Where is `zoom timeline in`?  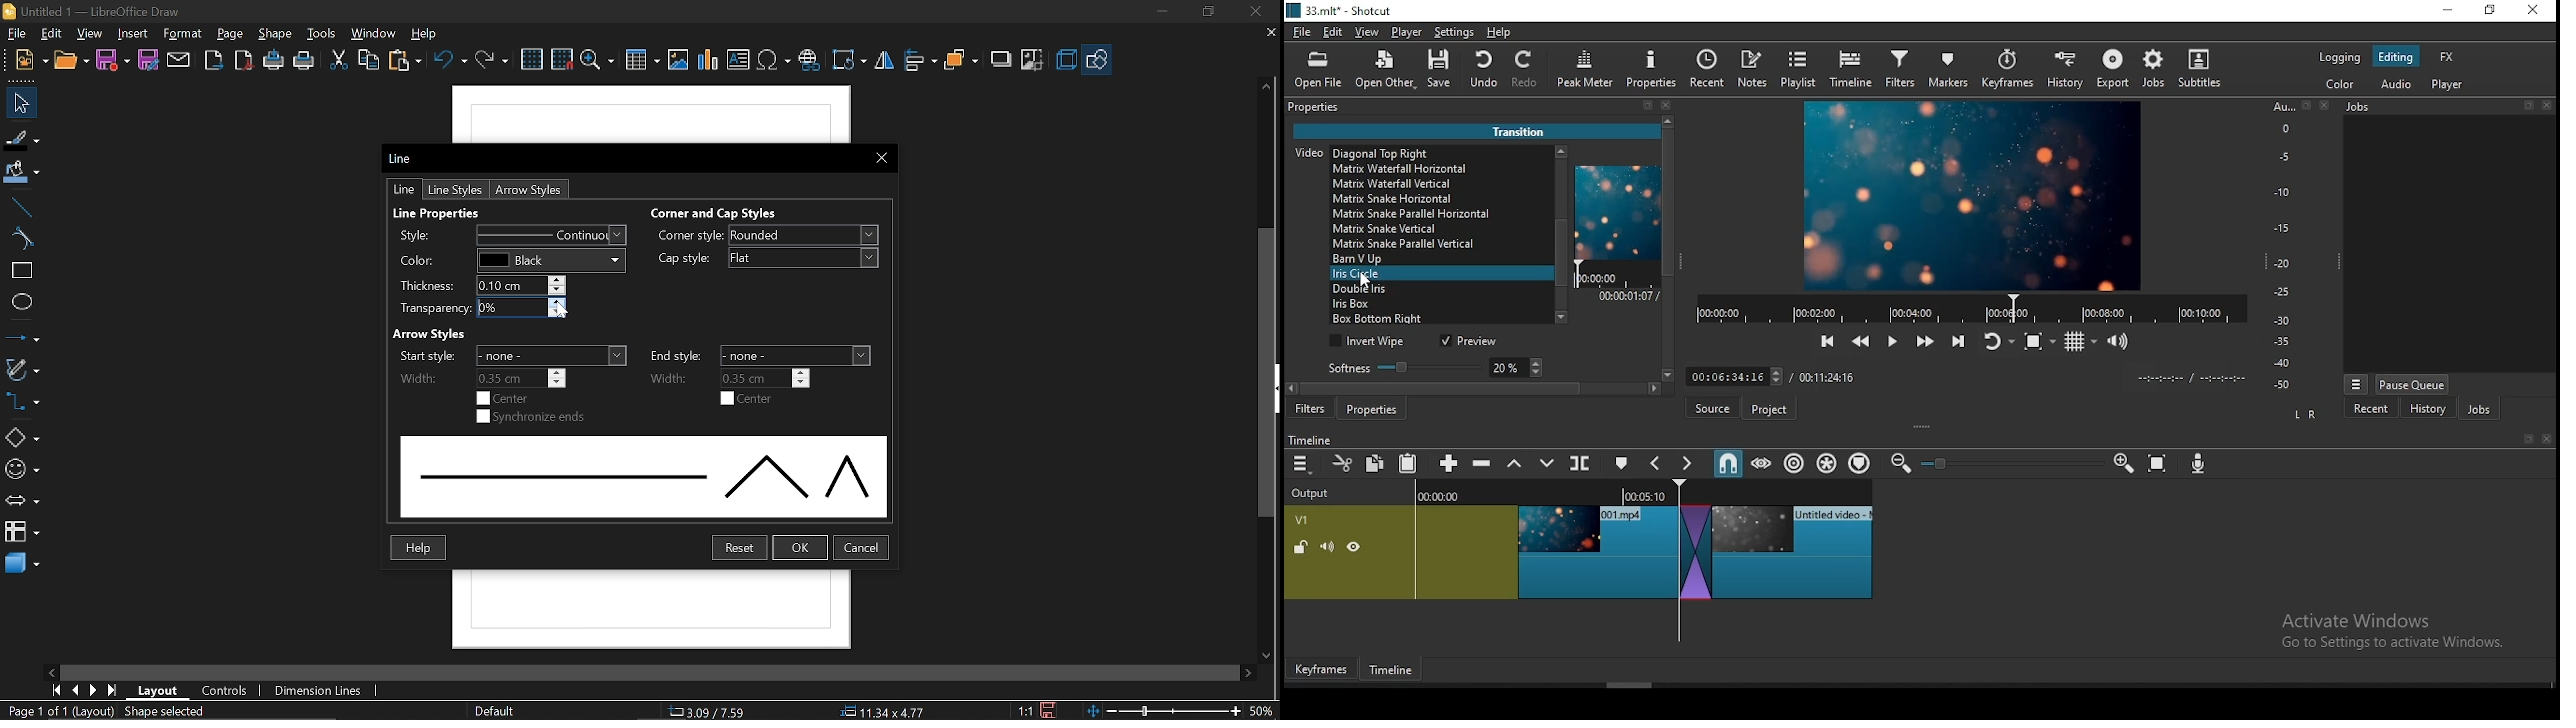
zoom timeline in is located at coordinates (2123, 464).